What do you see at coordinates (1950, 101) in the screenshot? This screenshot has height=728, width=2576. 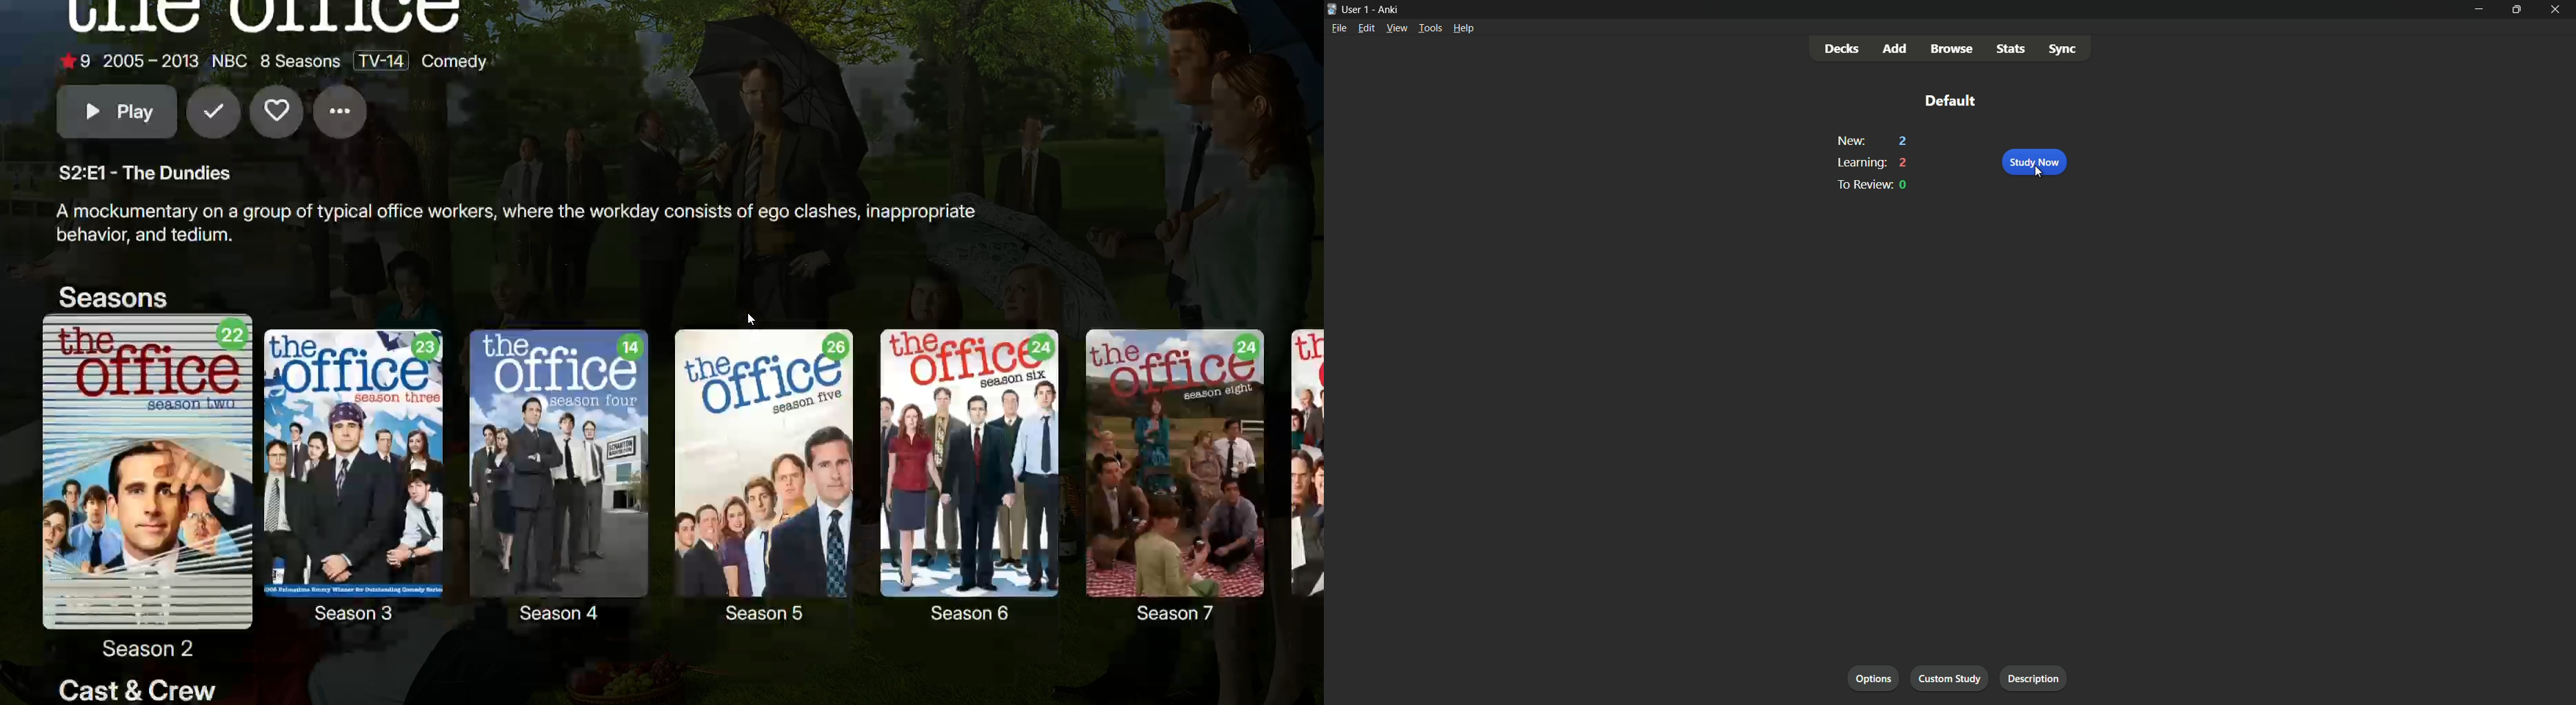 I see `Default` at bounding box center [1950, 101].